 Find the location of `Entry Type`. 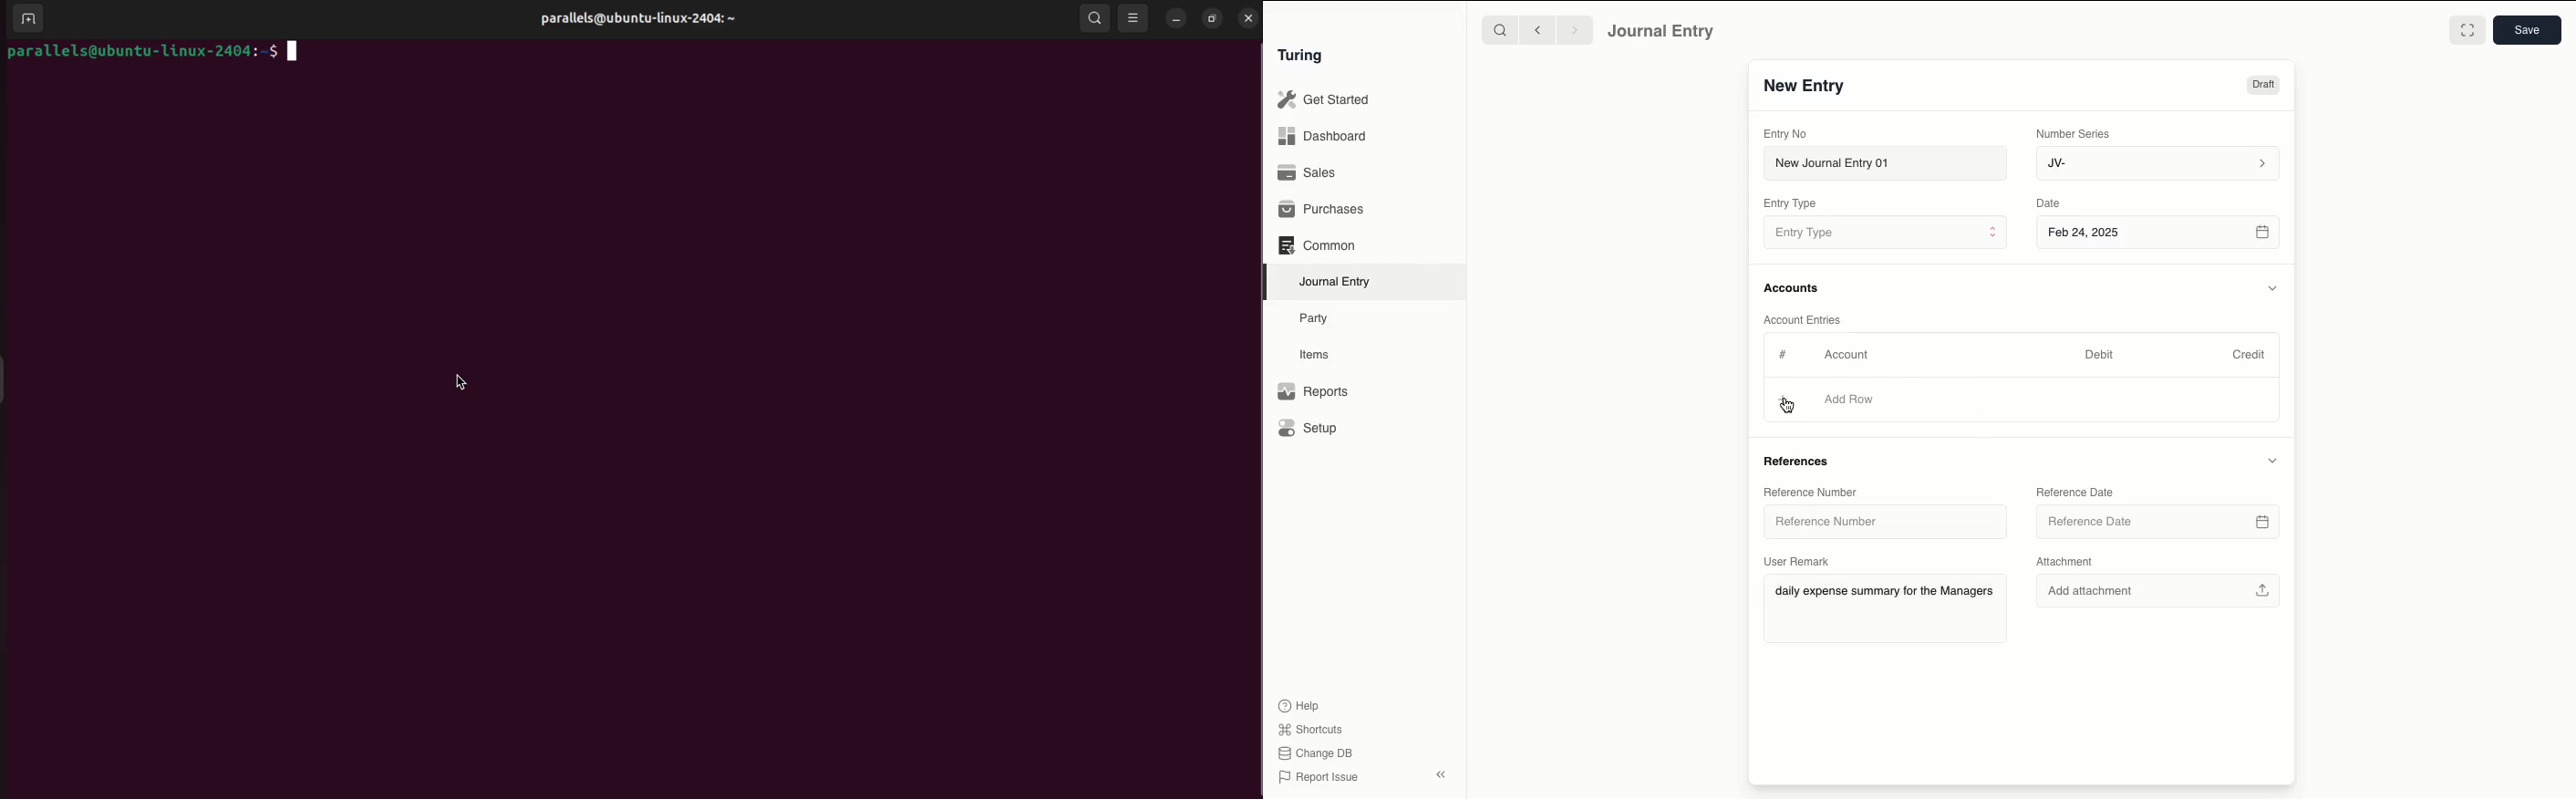

Entry Type is located at coordinates (1885, 232).